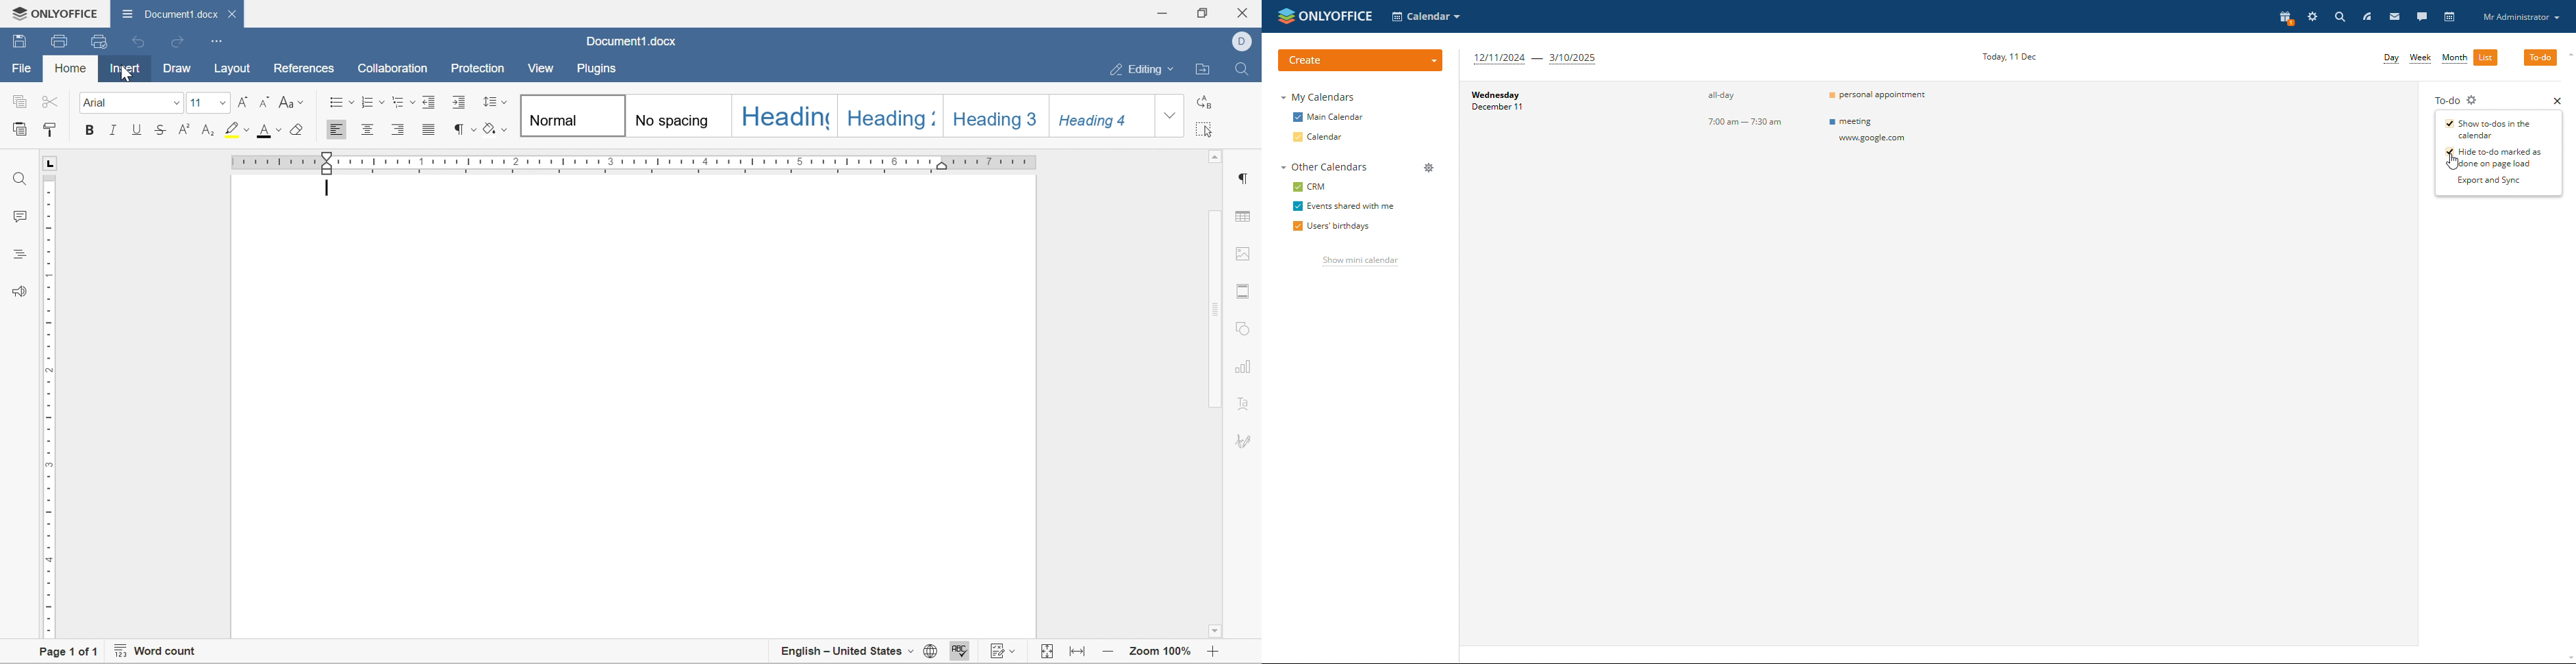 The width and height of the screenshot is (2576, 672). I want to click on Left tab, so click(53, 161).